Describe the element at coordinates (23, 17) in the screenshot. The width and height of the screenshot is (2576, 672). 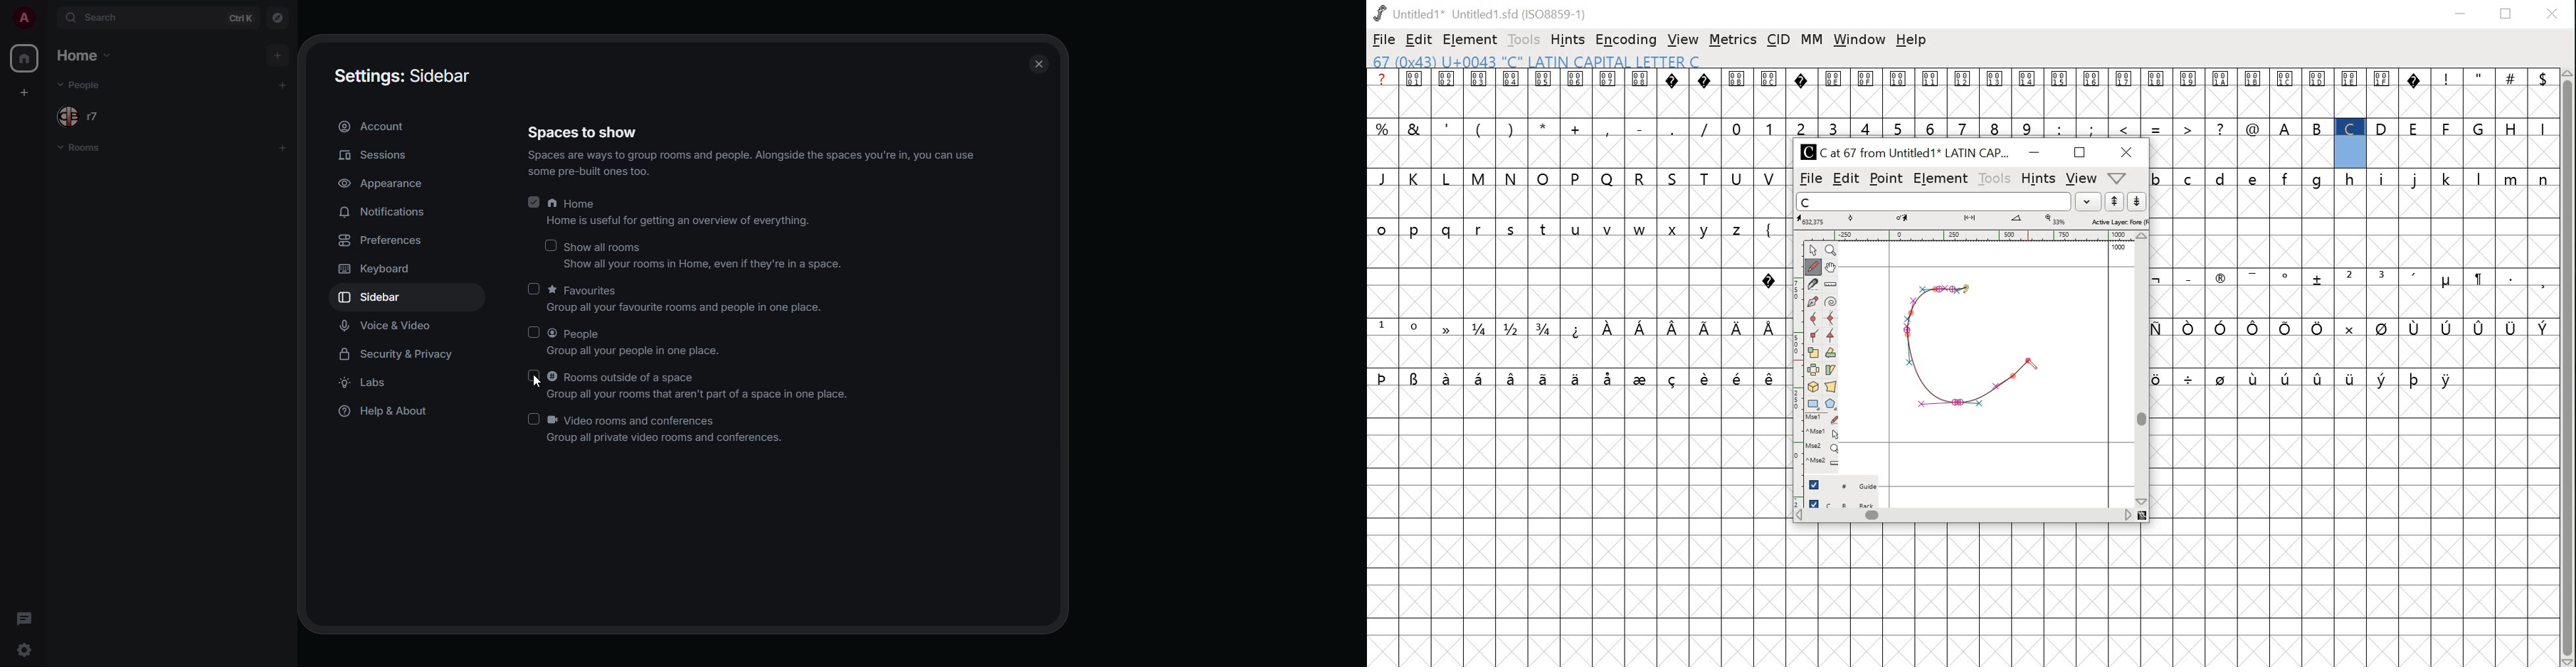
I see `profile` at that location.